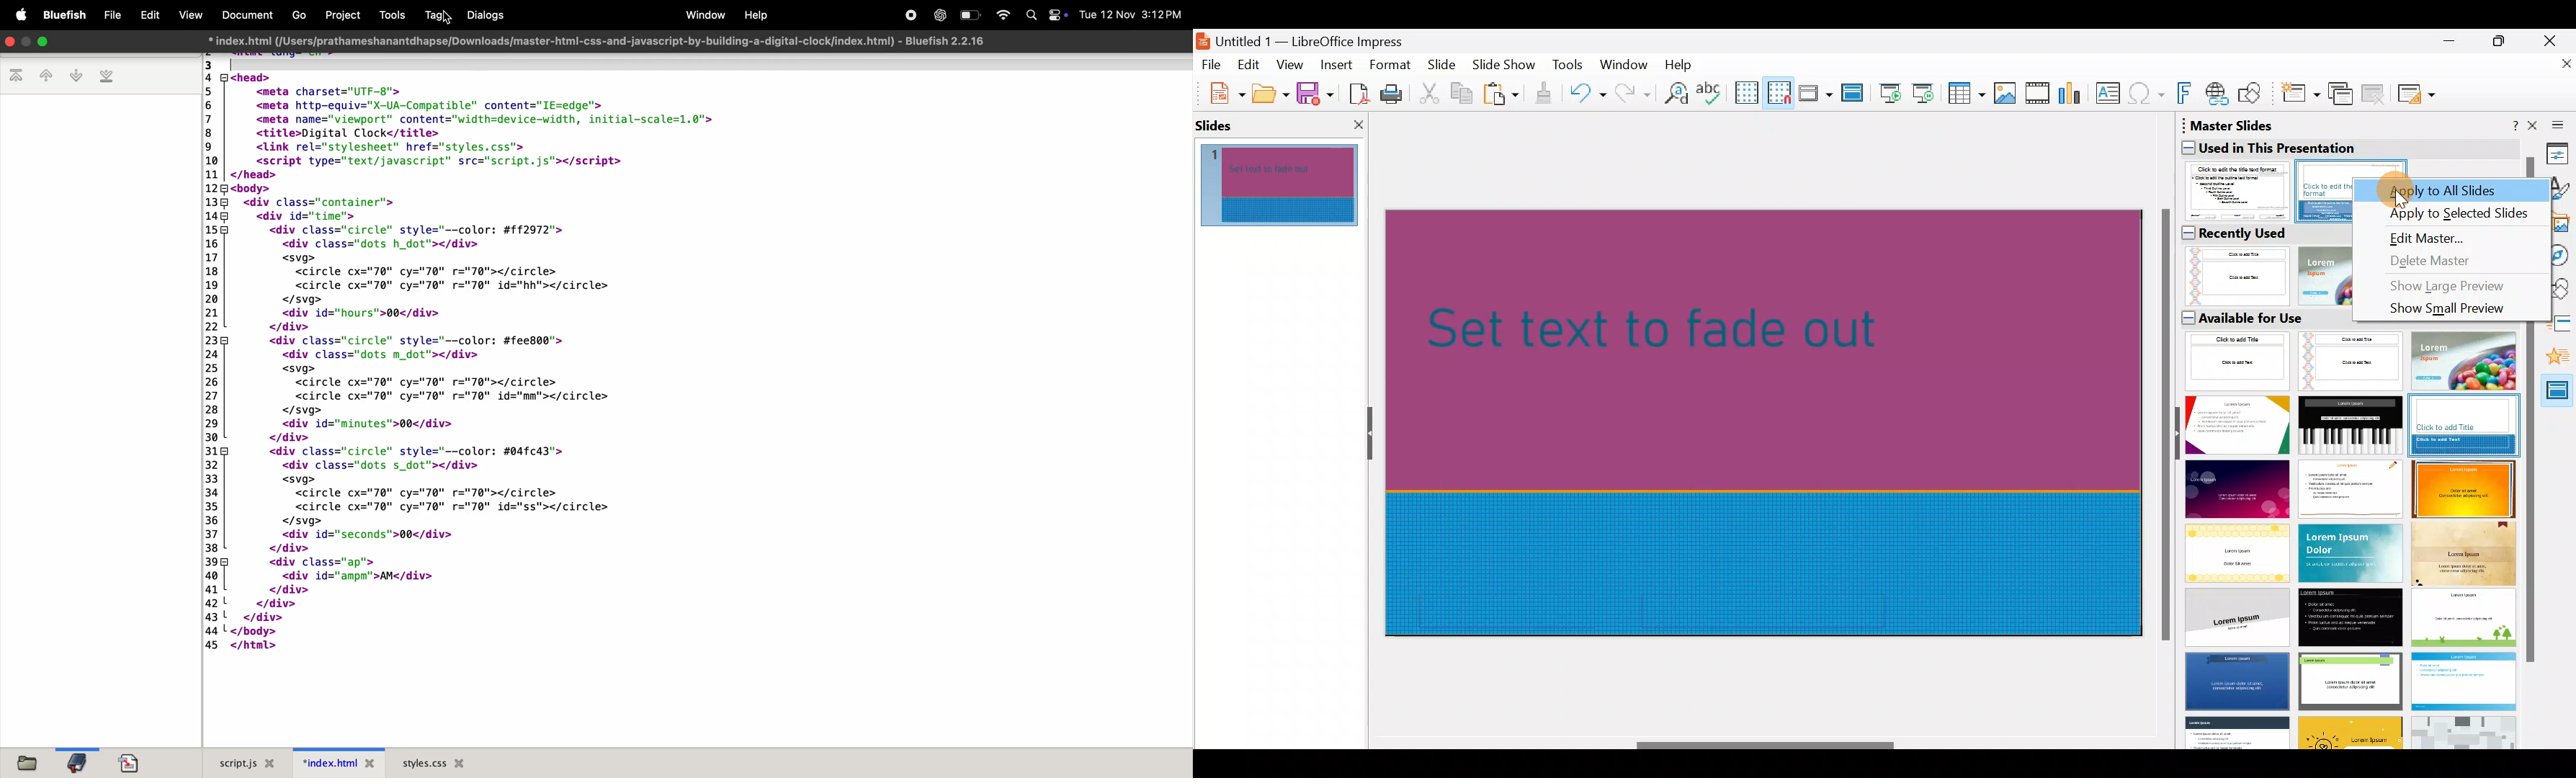 Image resolution: width=2576 pixels, height=784 pixels. What do you see at coordinates (2163, 426) in the screenshot?
I see `Scroll bar` at bounding box center [2163, 426].